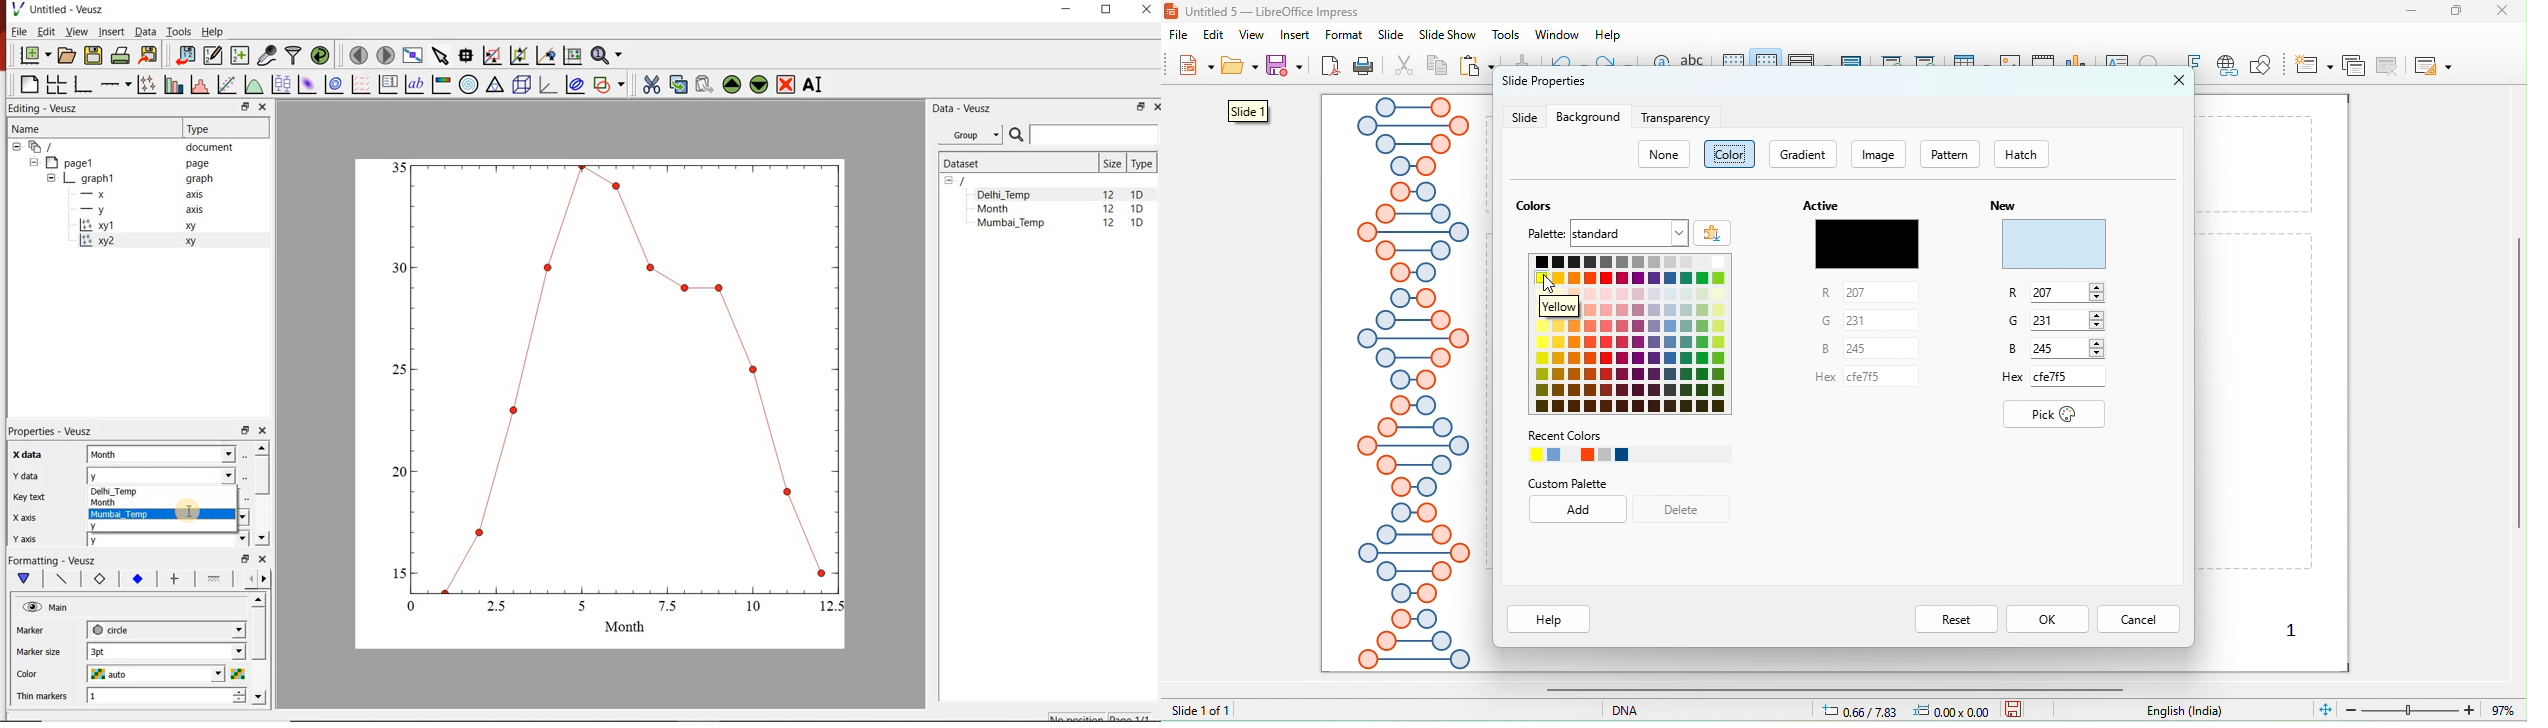  Describe the element at coordinates (1660, 68) in the screenshot. I see `find and replace` at that location.